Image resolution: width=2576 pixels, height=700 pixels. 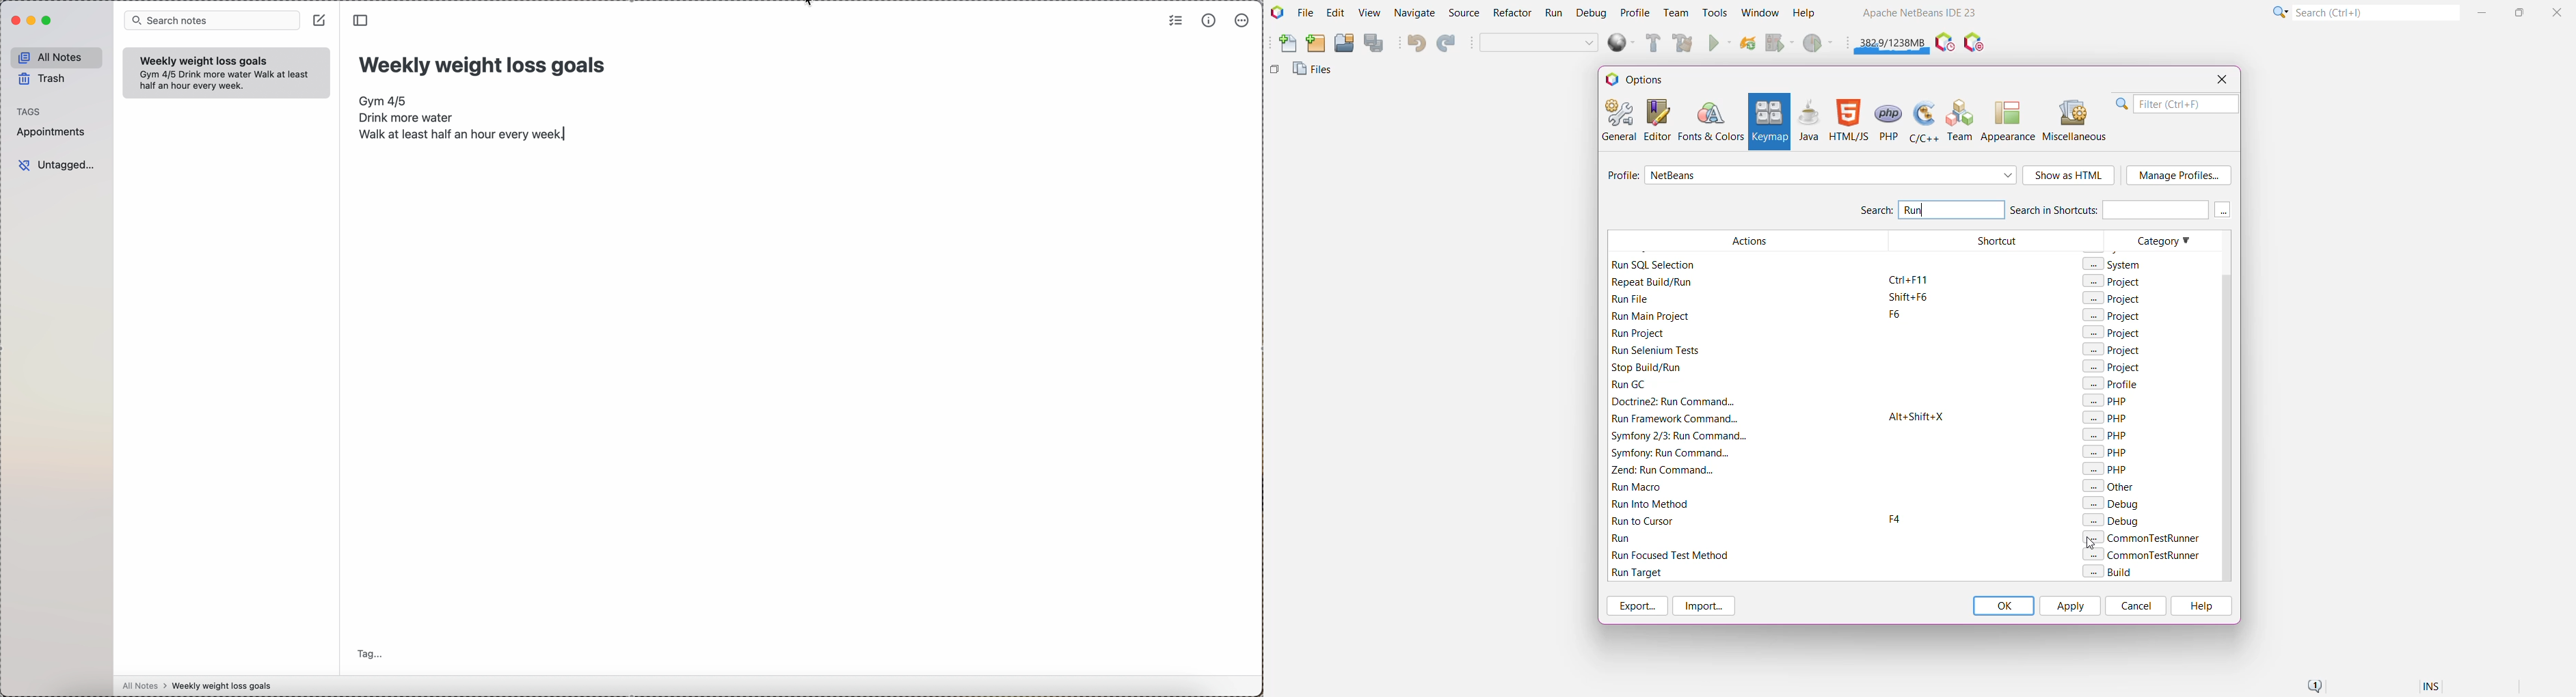 What do you see at coordinates (2200, 606) in the screenshot?
I see `Help` at bounding box center [2200, 606].